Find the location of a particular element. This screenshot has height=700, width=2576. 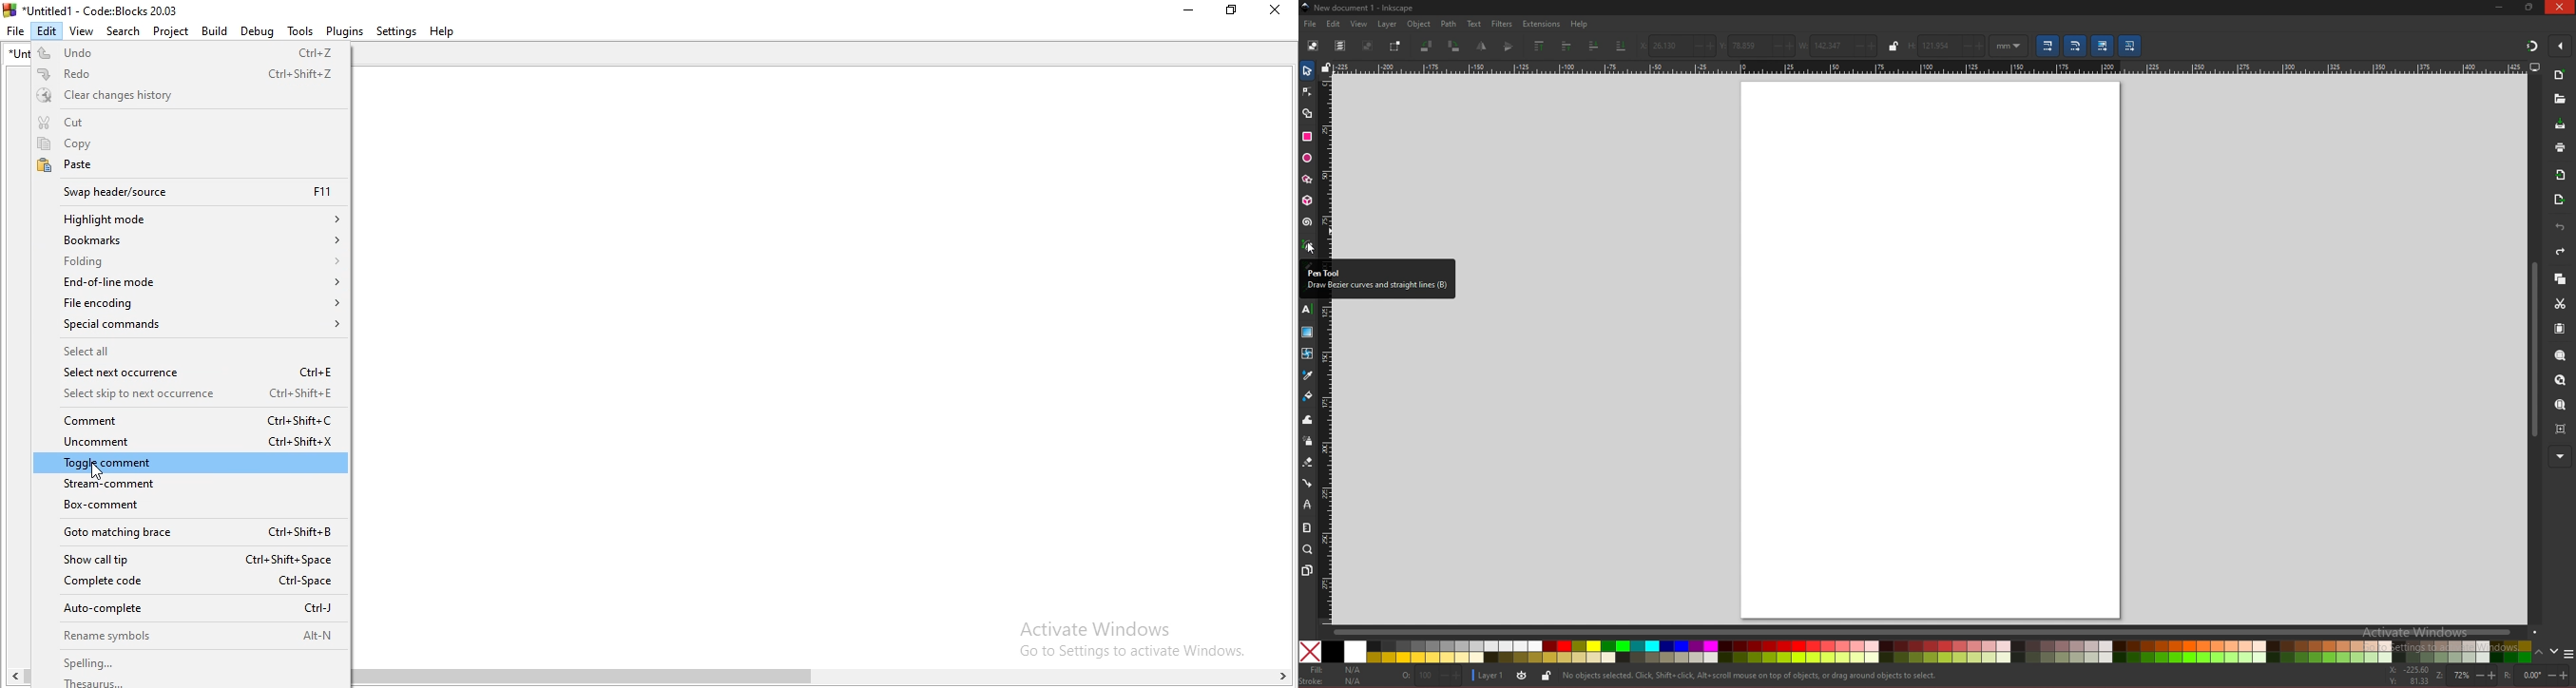

Plugins  is located at coordinates (345, 31).